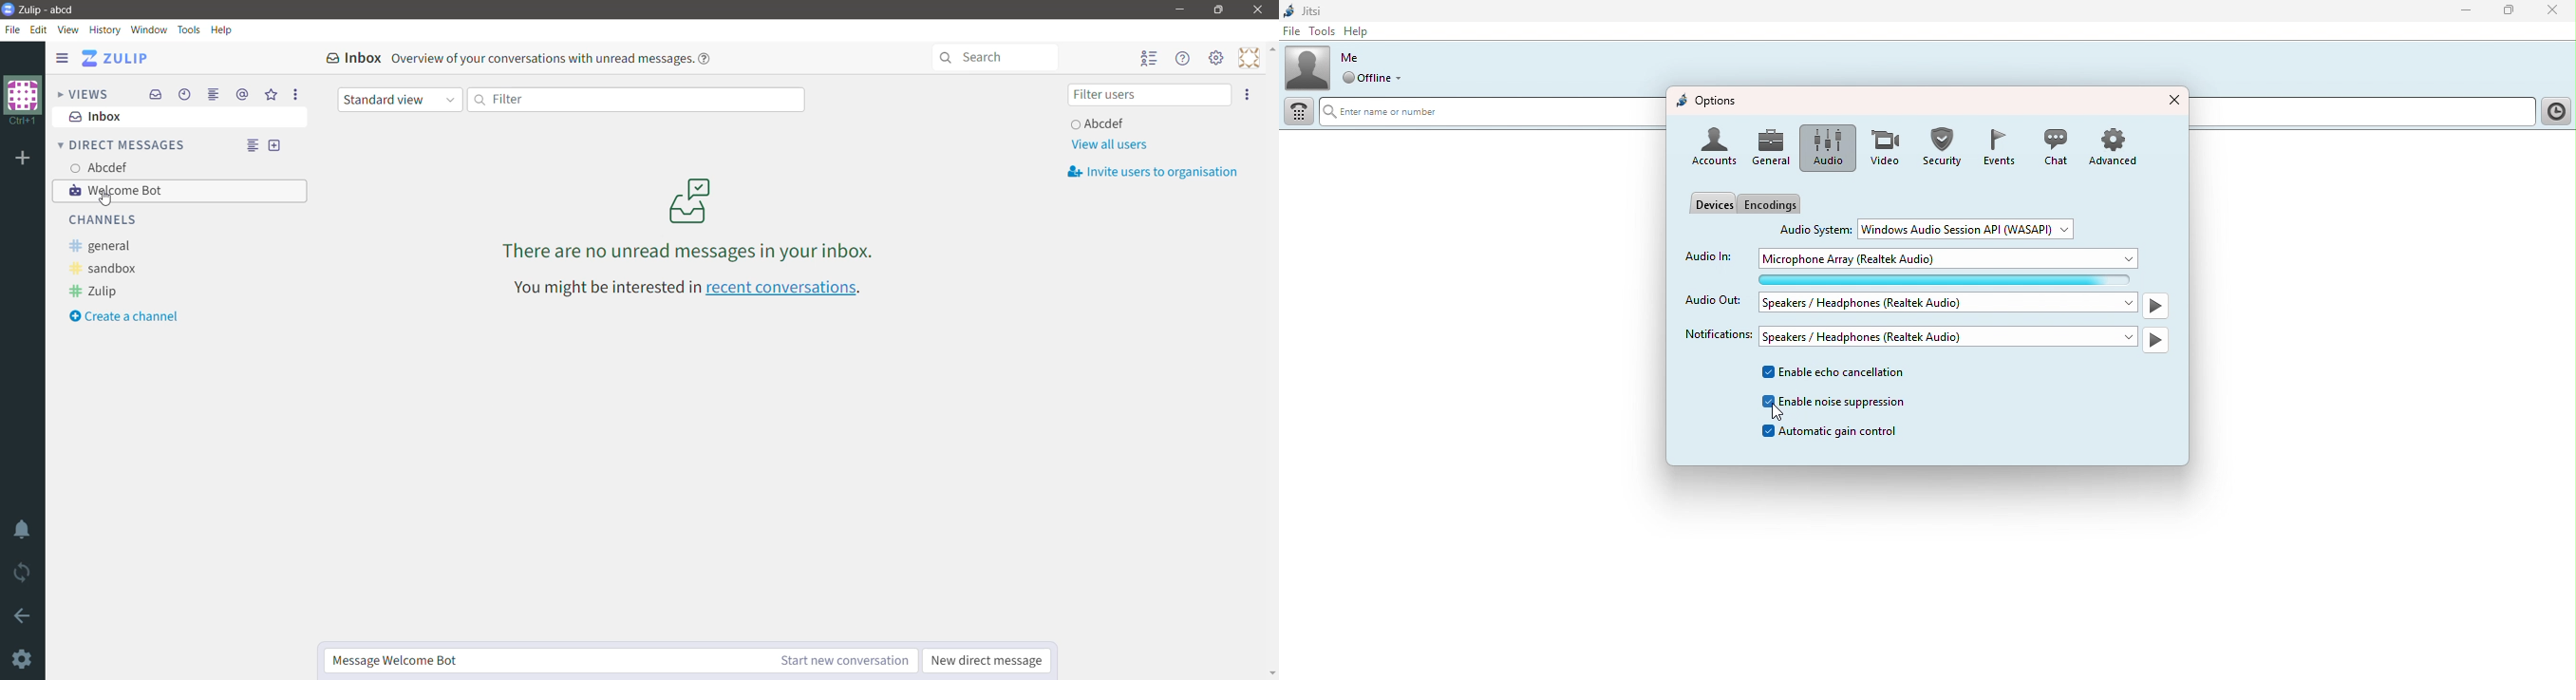 The image size is (2576, 700). What do you see at coordinates (1307, 9) in the screenshot?
I see `Jitsi logo` at bounding box center [1307, 9].